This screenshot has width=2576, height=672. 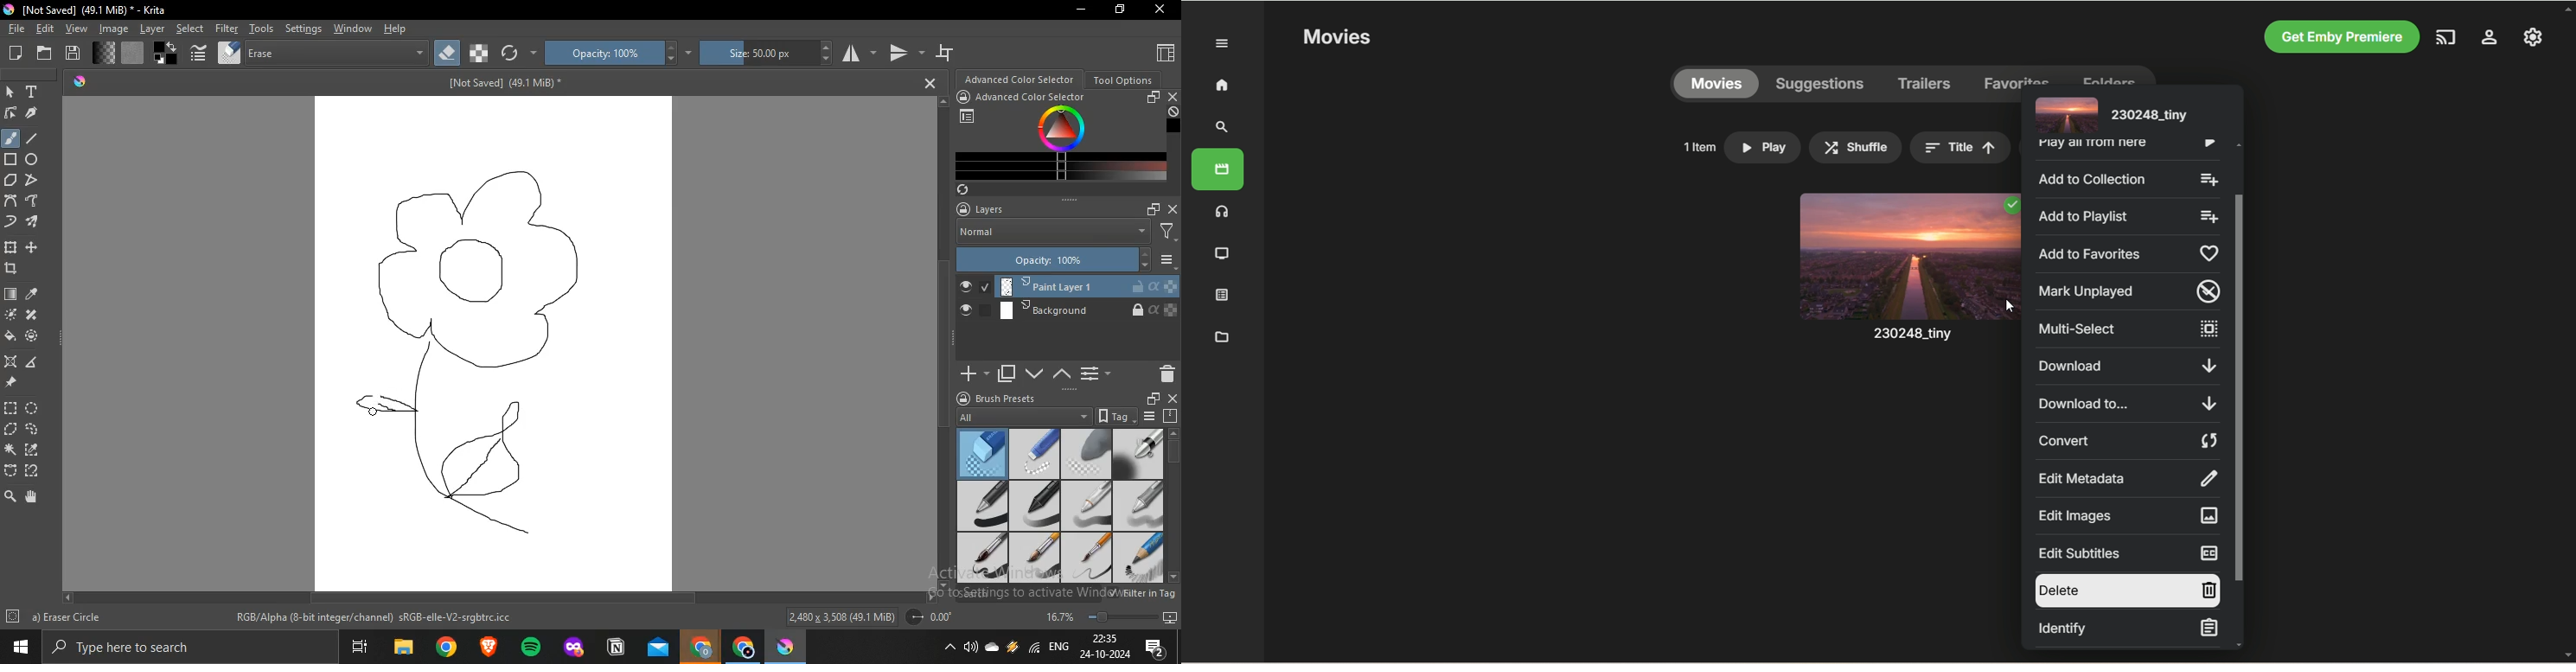 I want to click on close, so click(x=1173, y=208).